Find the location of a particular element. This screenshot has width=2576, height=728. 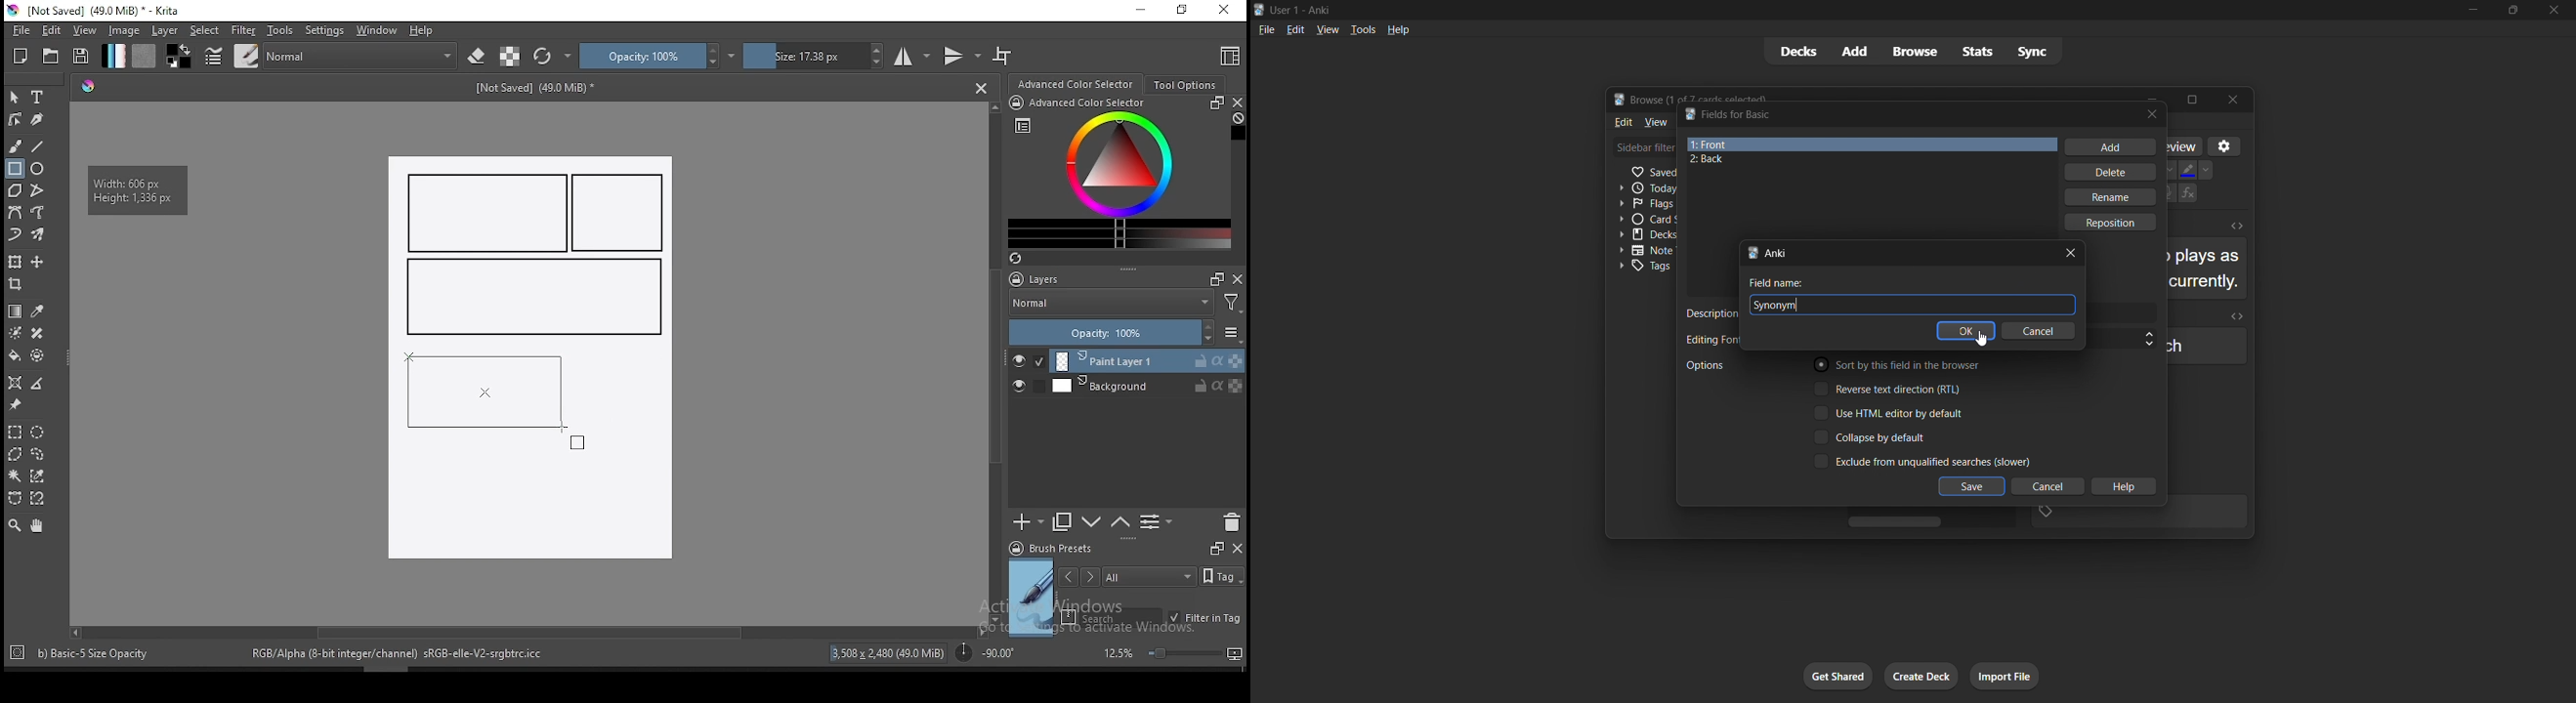

calligraphy is located at coordinates (38, 118).